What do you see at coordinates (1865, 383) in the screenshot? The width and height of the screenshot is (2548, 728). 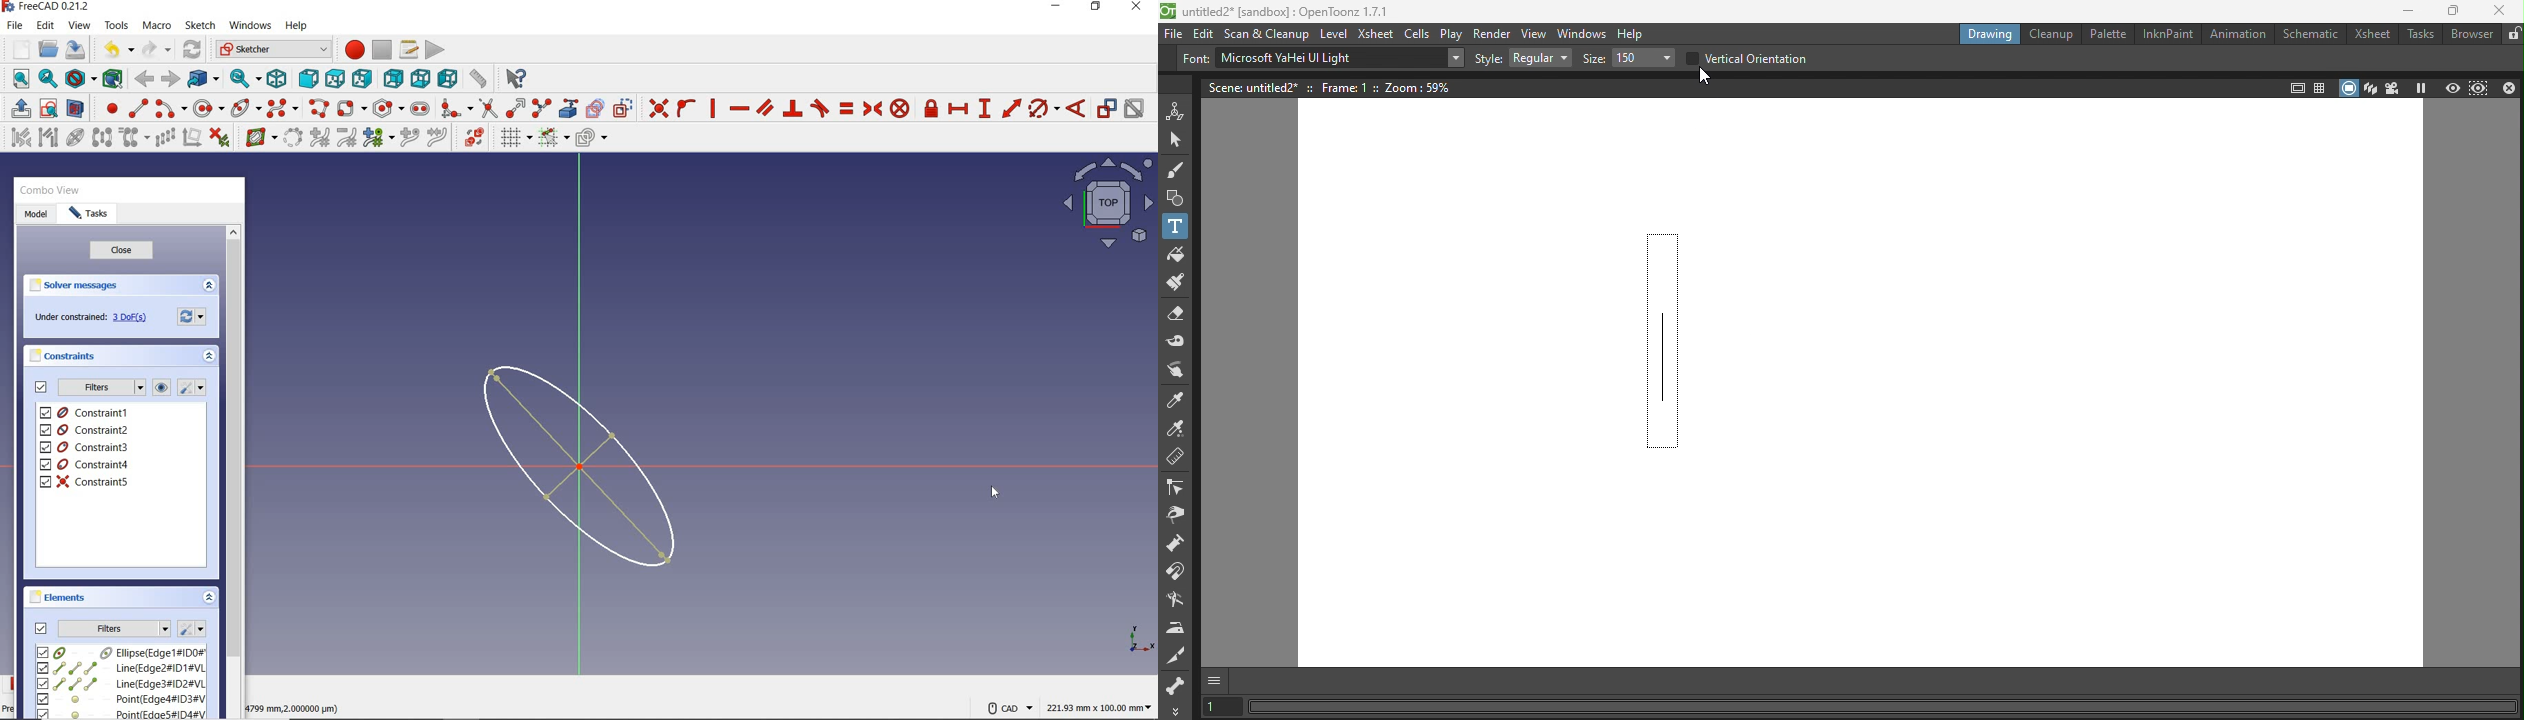 I see `Canvas` at bounding box center [1865, 383].